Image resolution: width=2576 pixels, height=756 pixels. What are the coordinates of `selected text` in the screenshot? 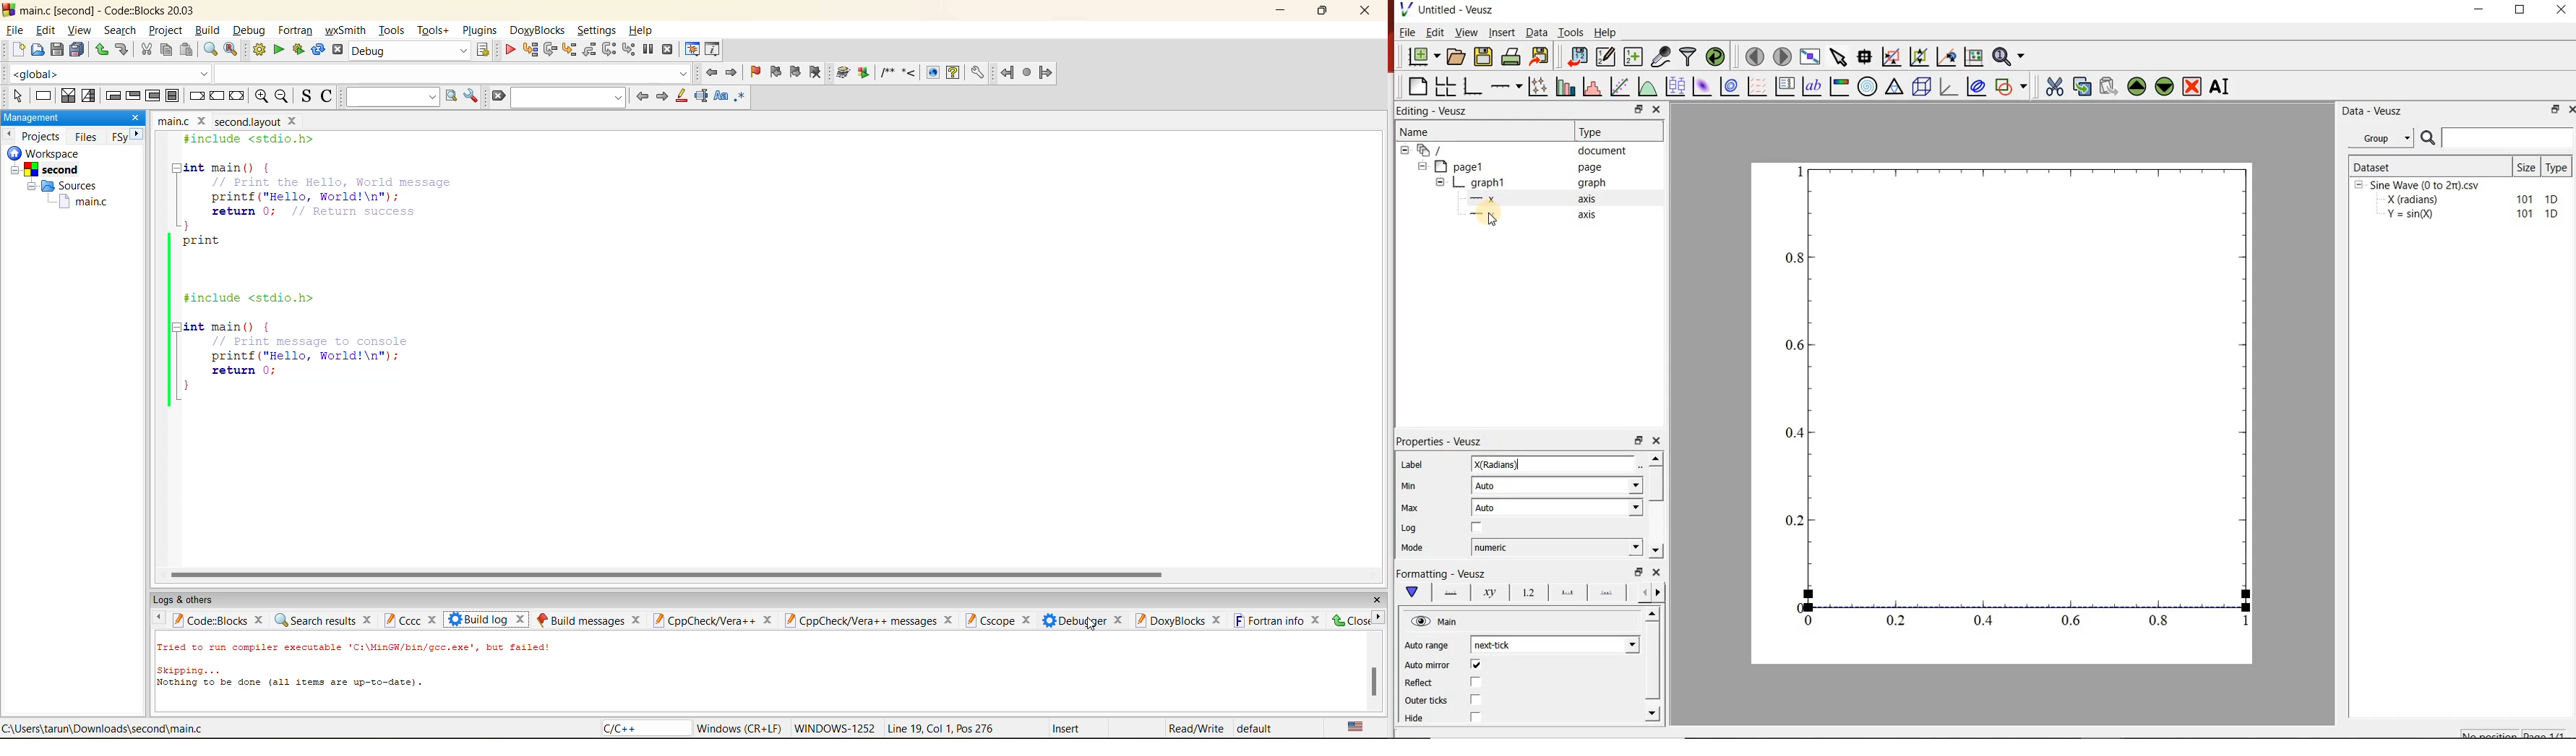 It's located at (703, 97).